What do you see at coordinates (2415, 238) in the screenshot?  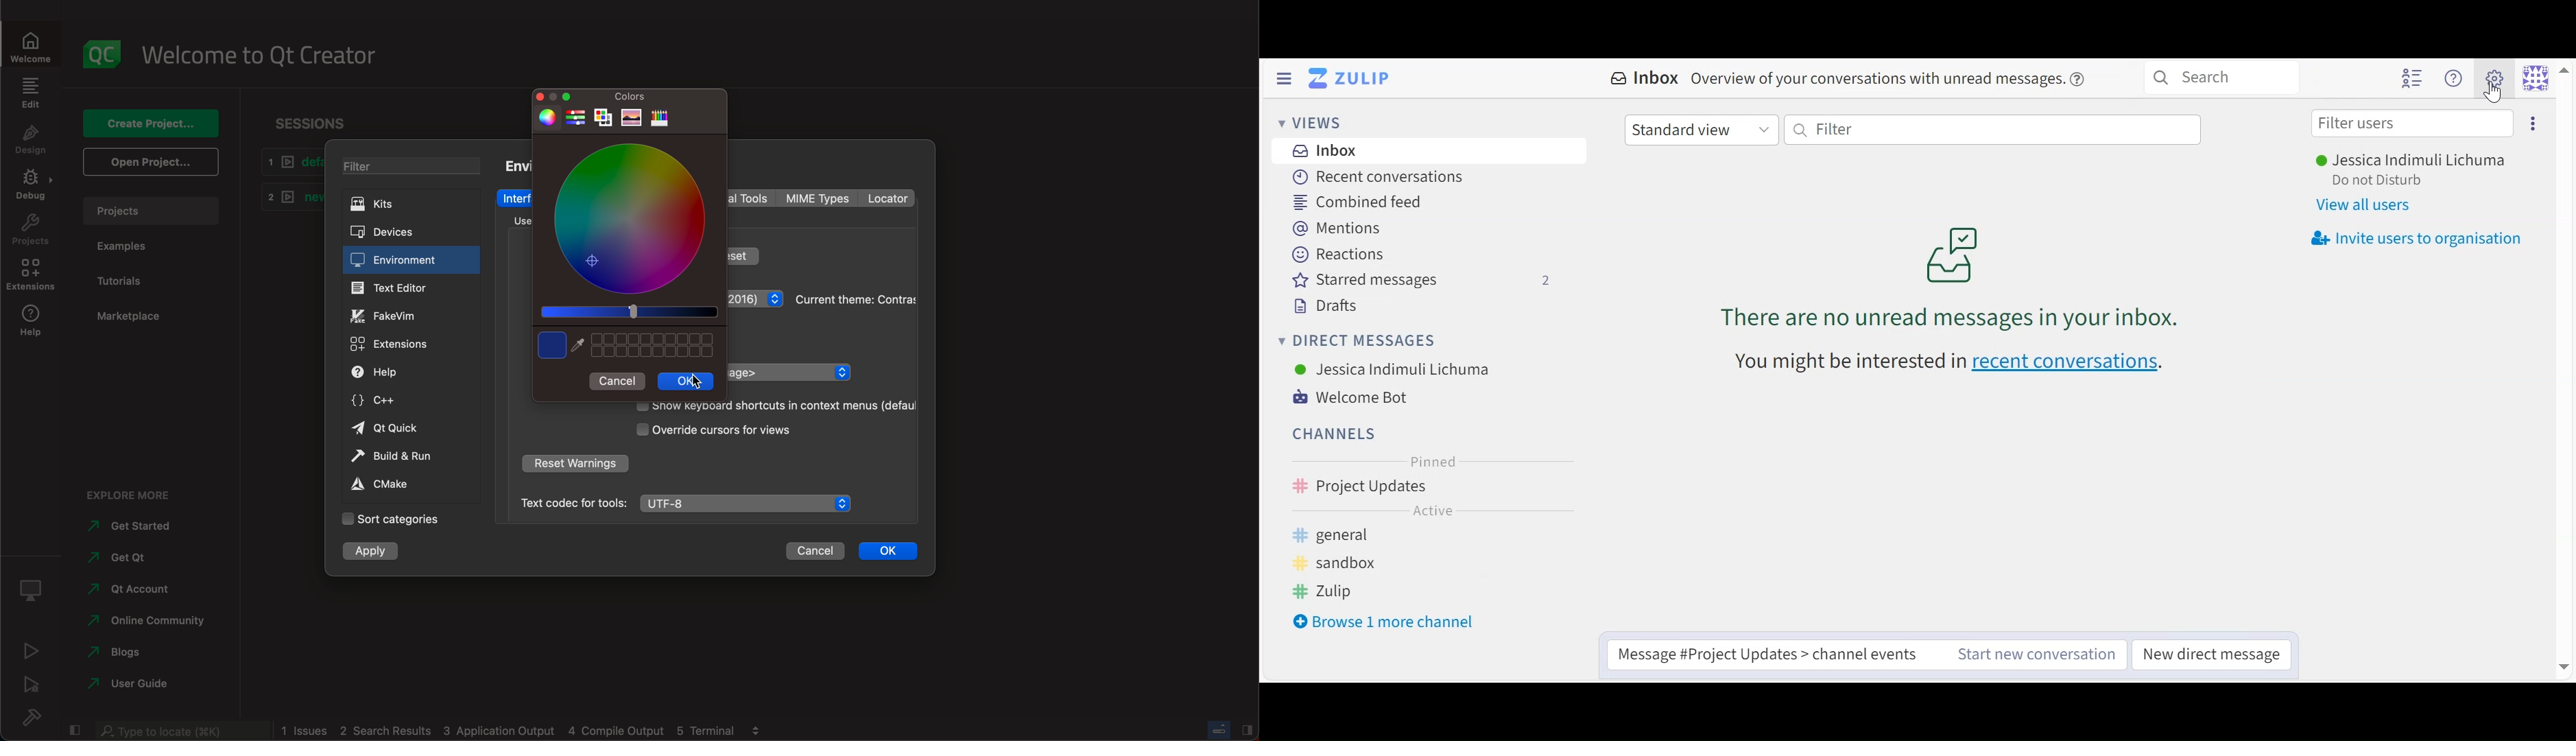 I see `Invite users to organisation` at bounding box center [2415, 238].